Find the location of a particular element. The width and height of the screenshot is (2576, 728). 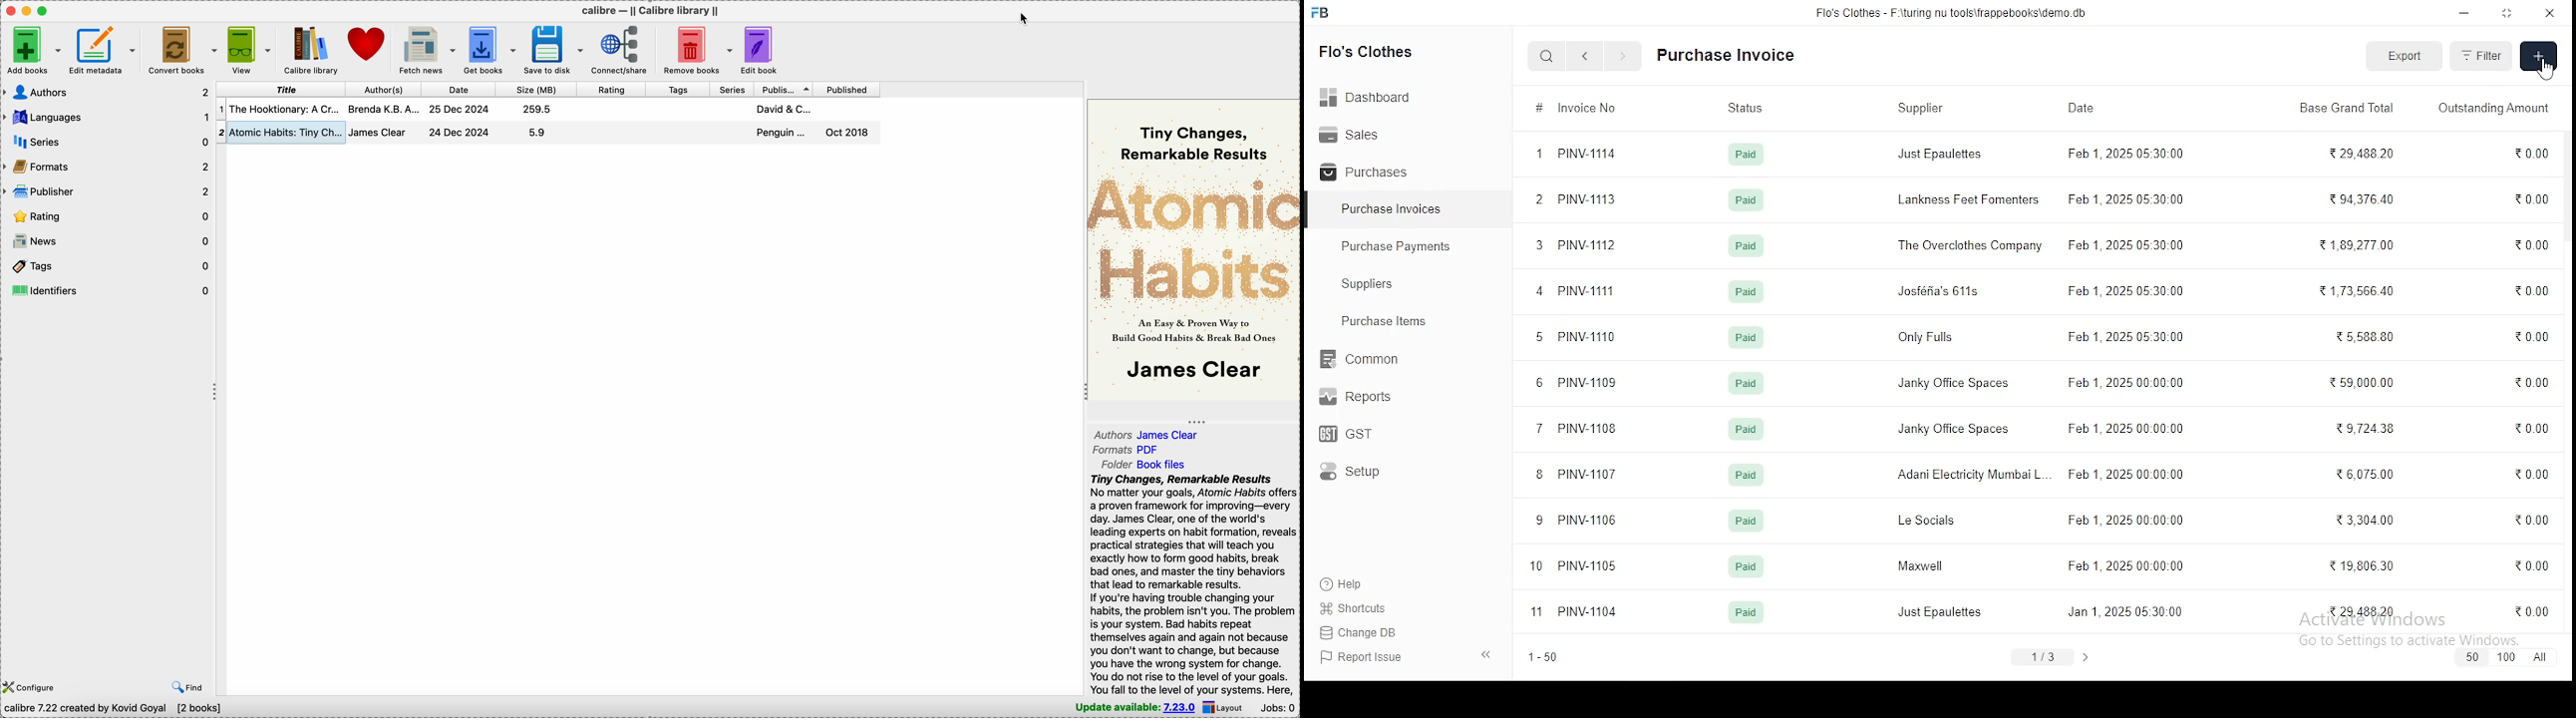

david & C... is located at coordinates (782, 109).